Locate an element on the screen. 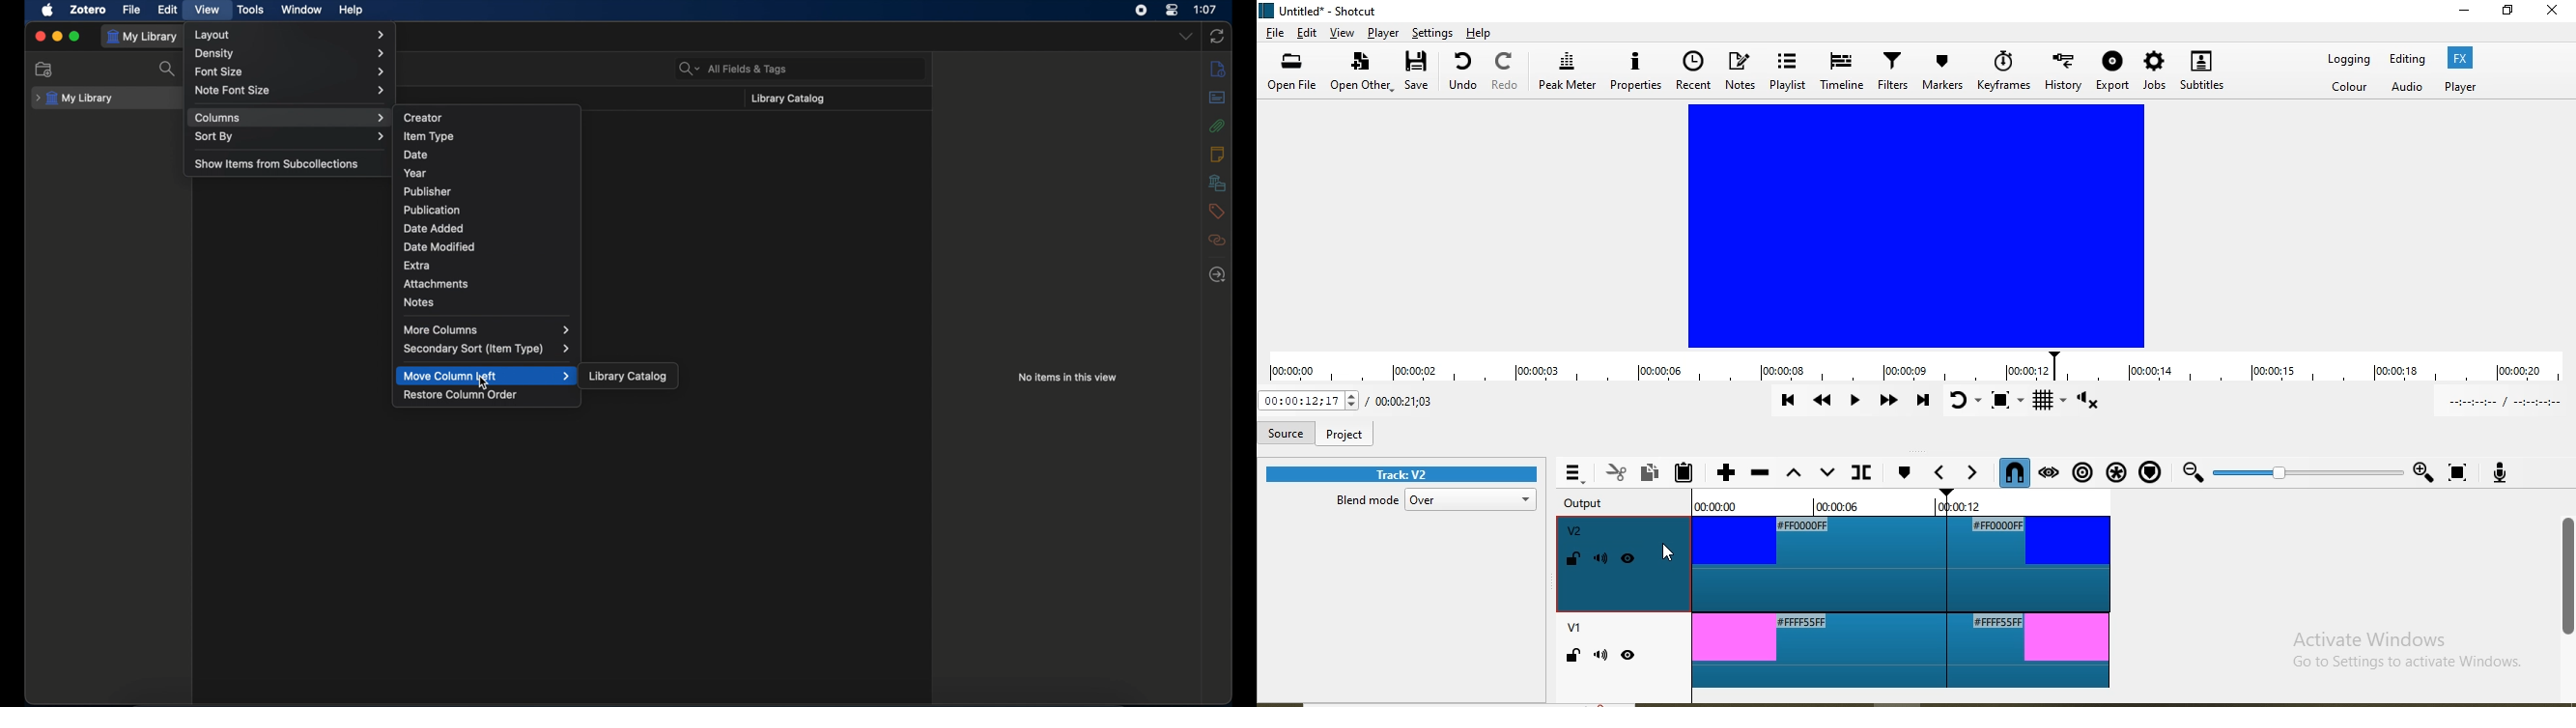  Player is located at coordinates (2457, 87).